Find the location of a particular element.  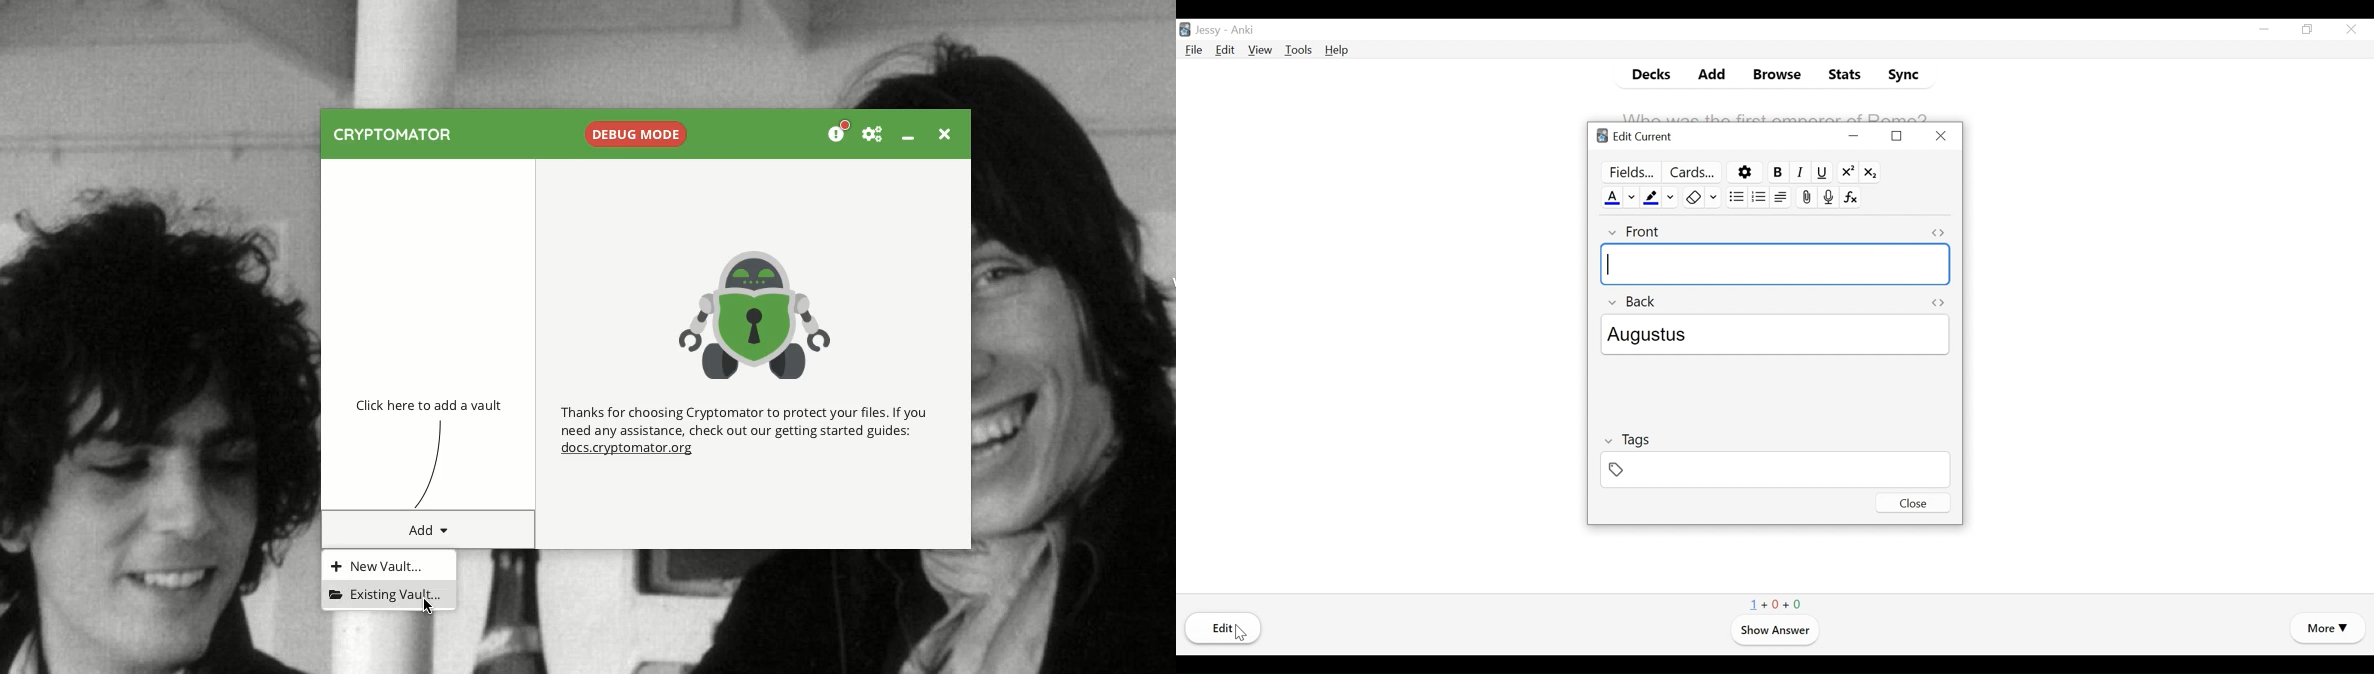

Bold Selected Text is located at coordinates (1776, 172).